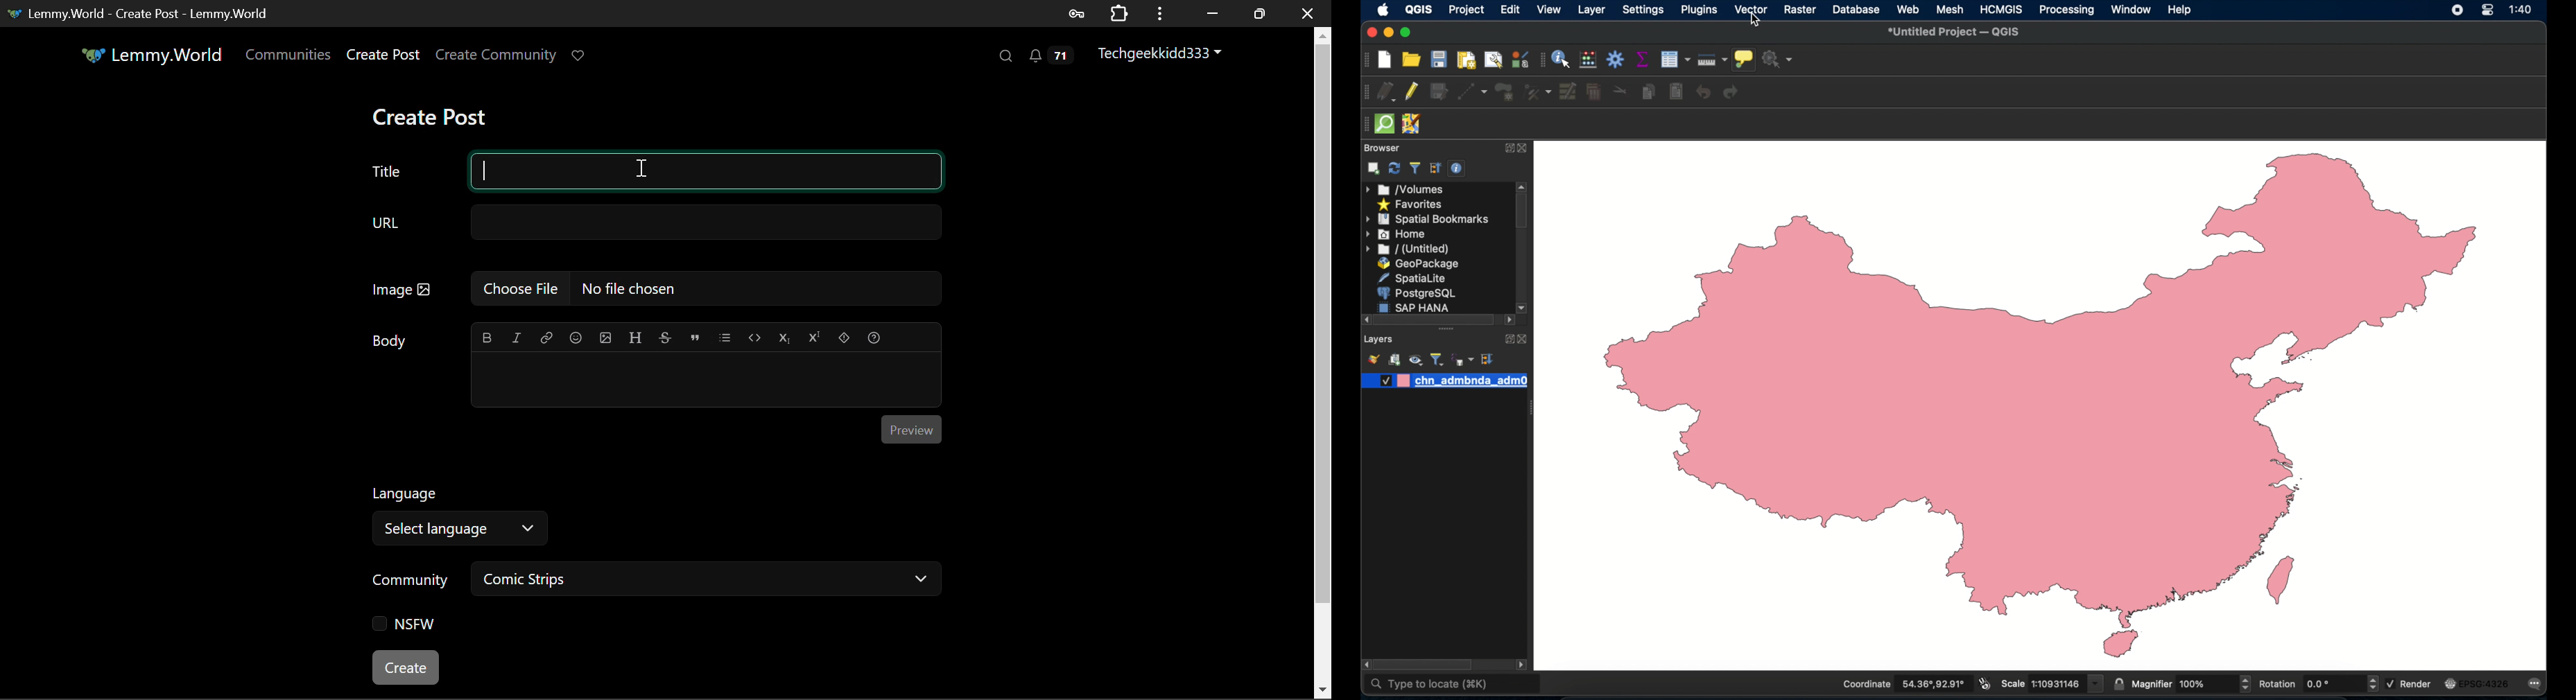 The height and width of the screenshot is (700, 2576). What do you see at coordinates (2523, 10) in the screenshot?
I see `time` at bounding box center [2523, 10].